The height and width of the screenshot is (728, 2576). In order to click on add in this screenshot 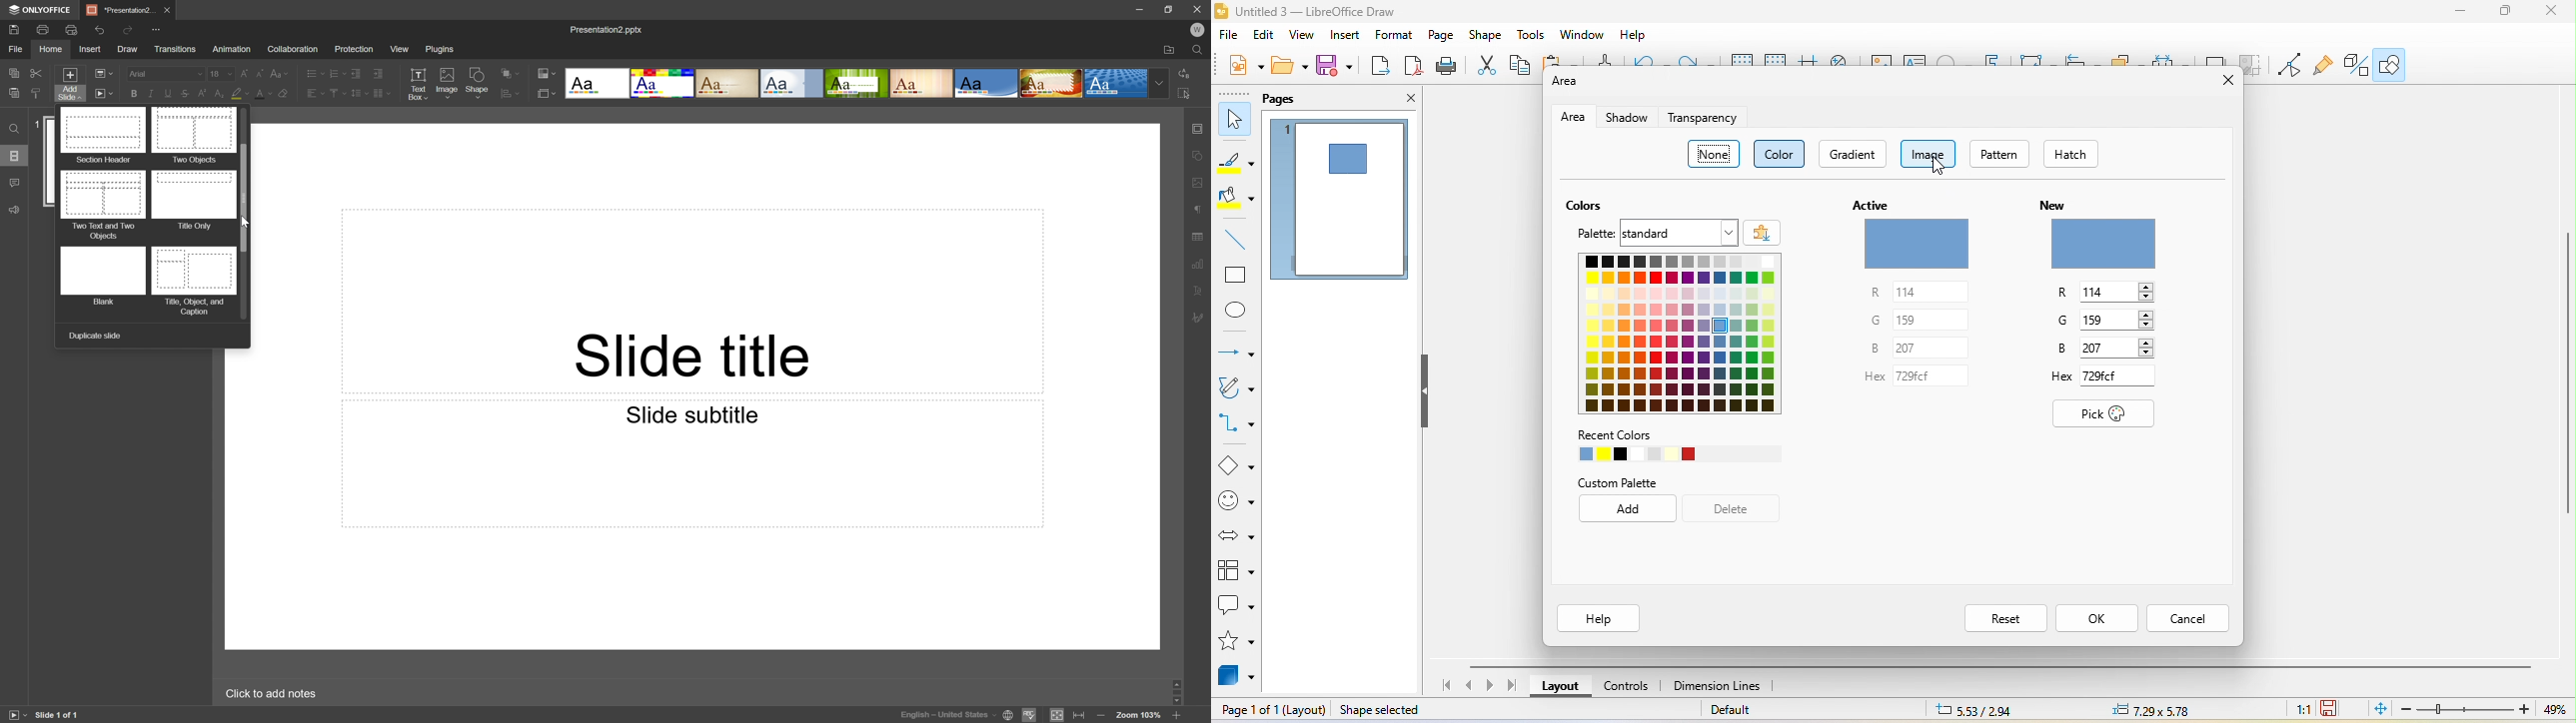, I will do `click(1630, 509)`.